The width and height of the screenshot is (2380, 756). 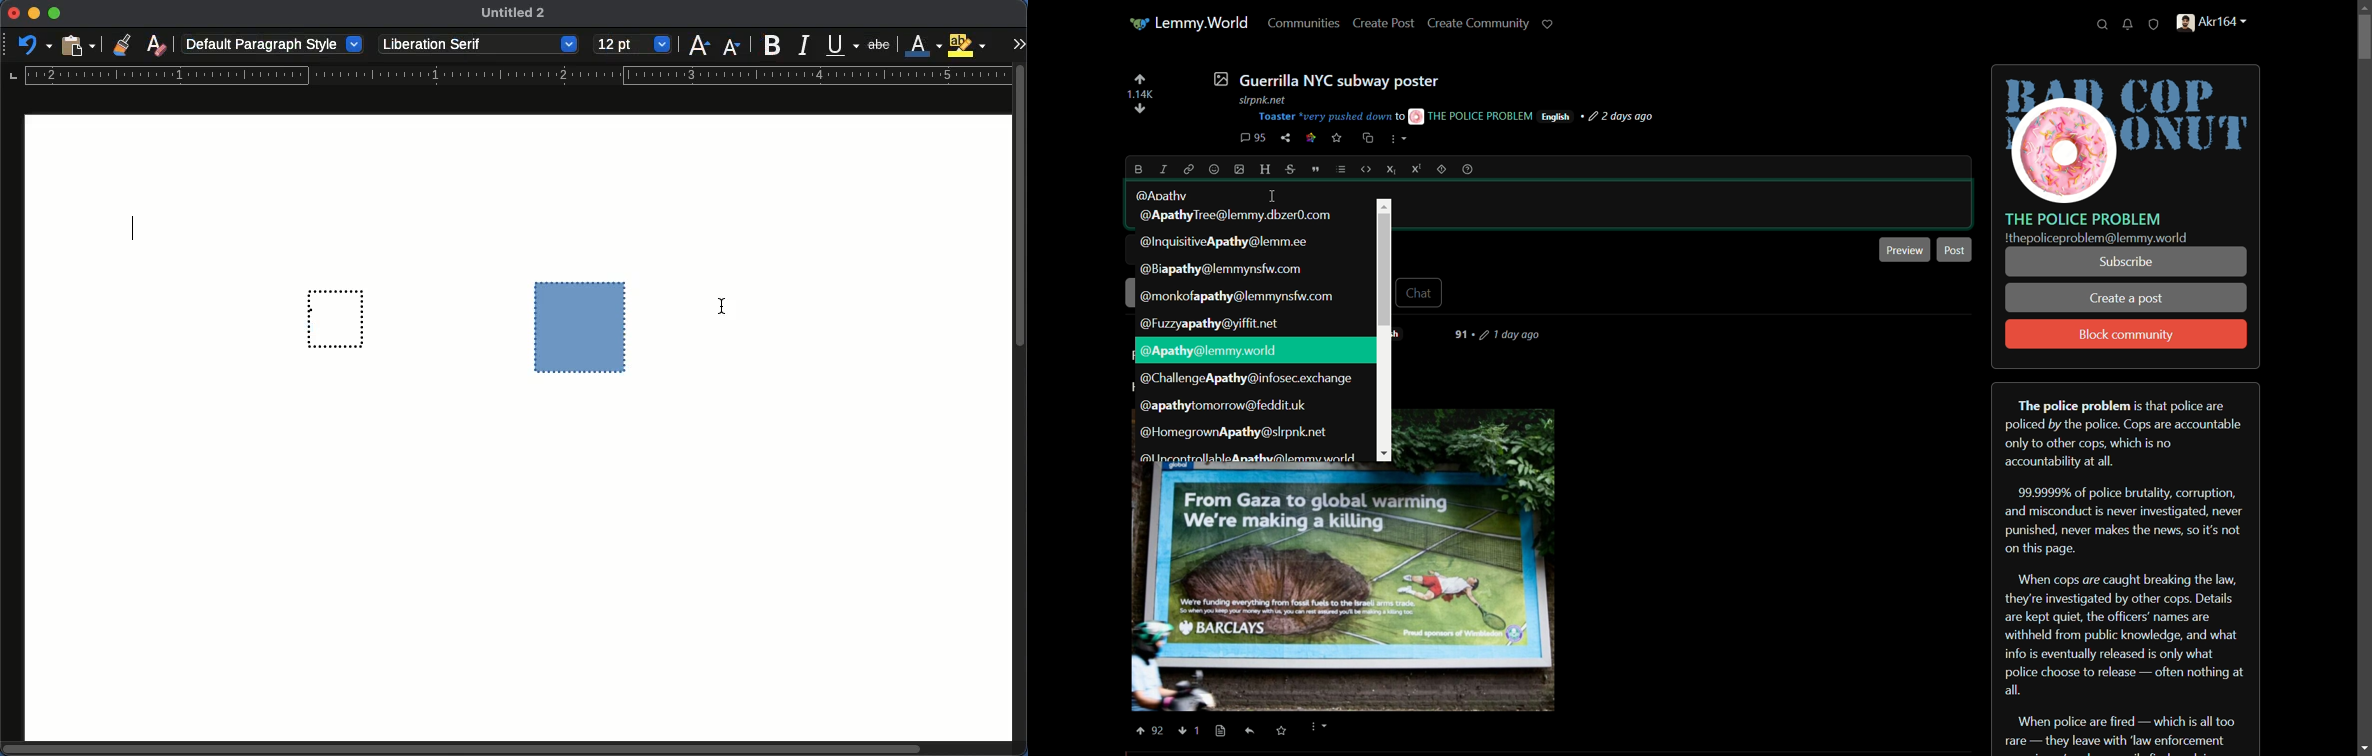 What do you see at coordinates (130, 228) in the screenshot?
I see `Typing` at bounding box center [130, 228].